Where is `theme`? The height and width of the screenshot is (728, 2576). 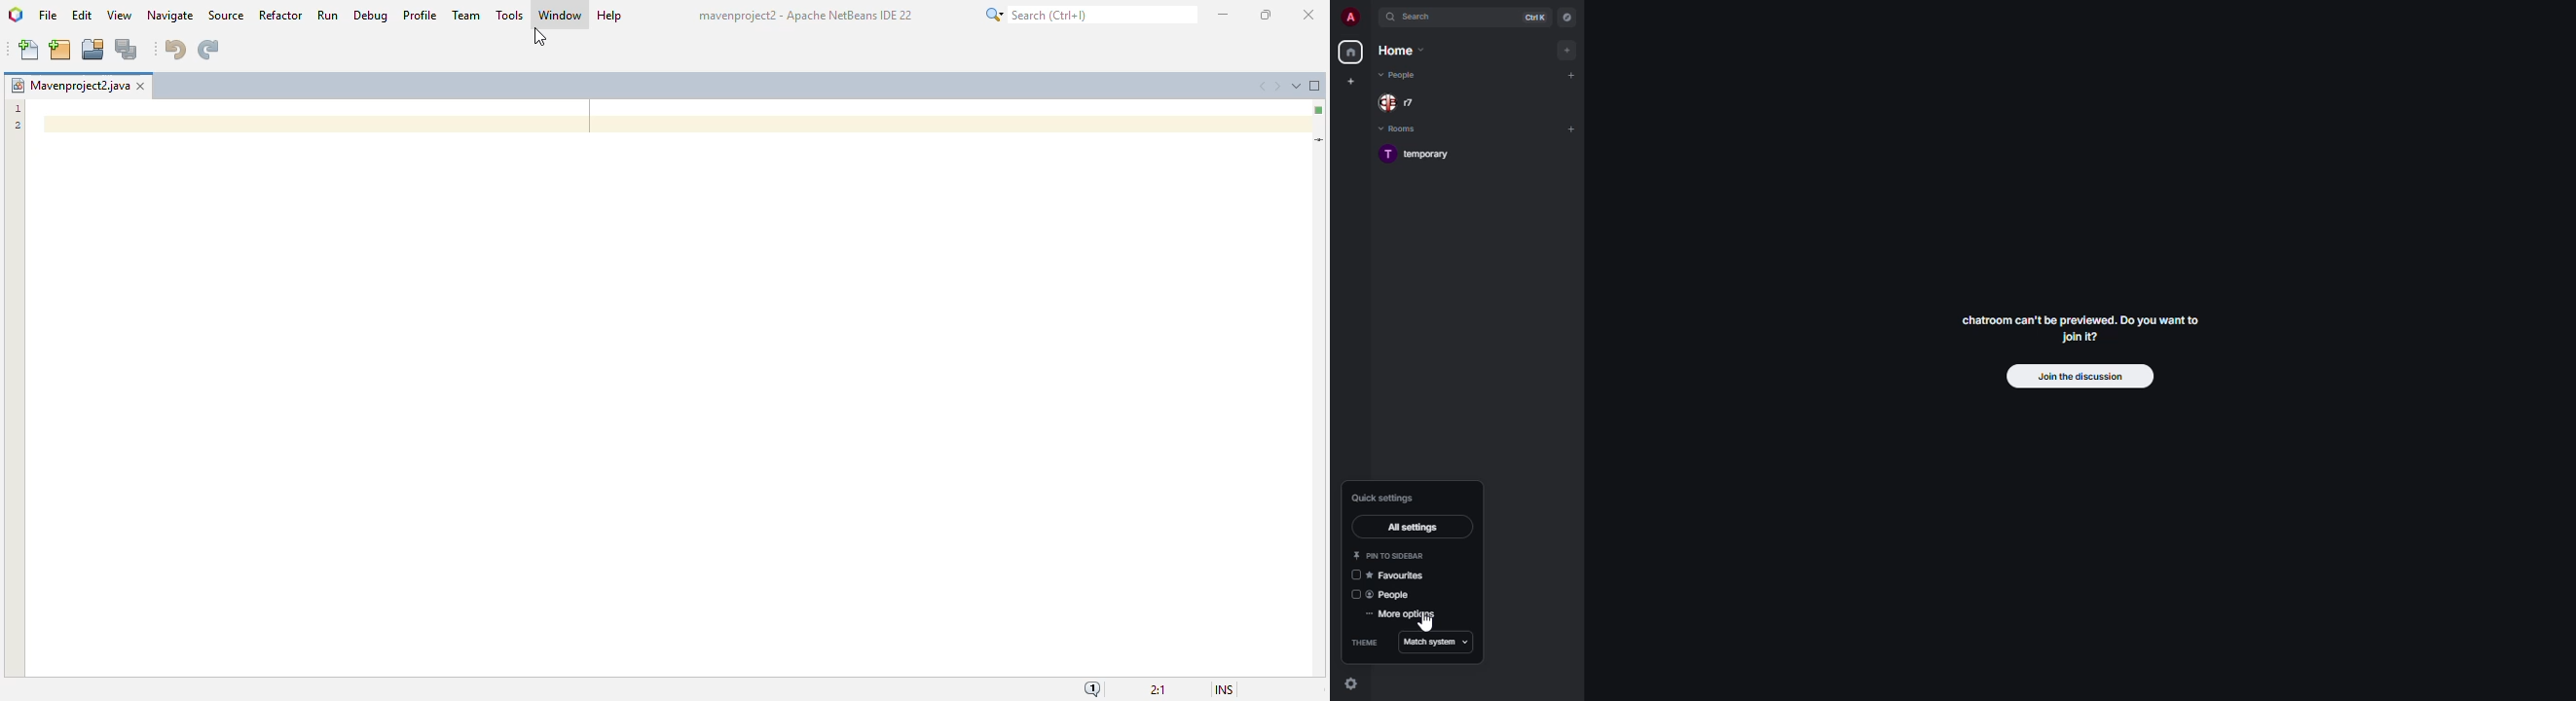
theme is located at coordinates (1364, 641).